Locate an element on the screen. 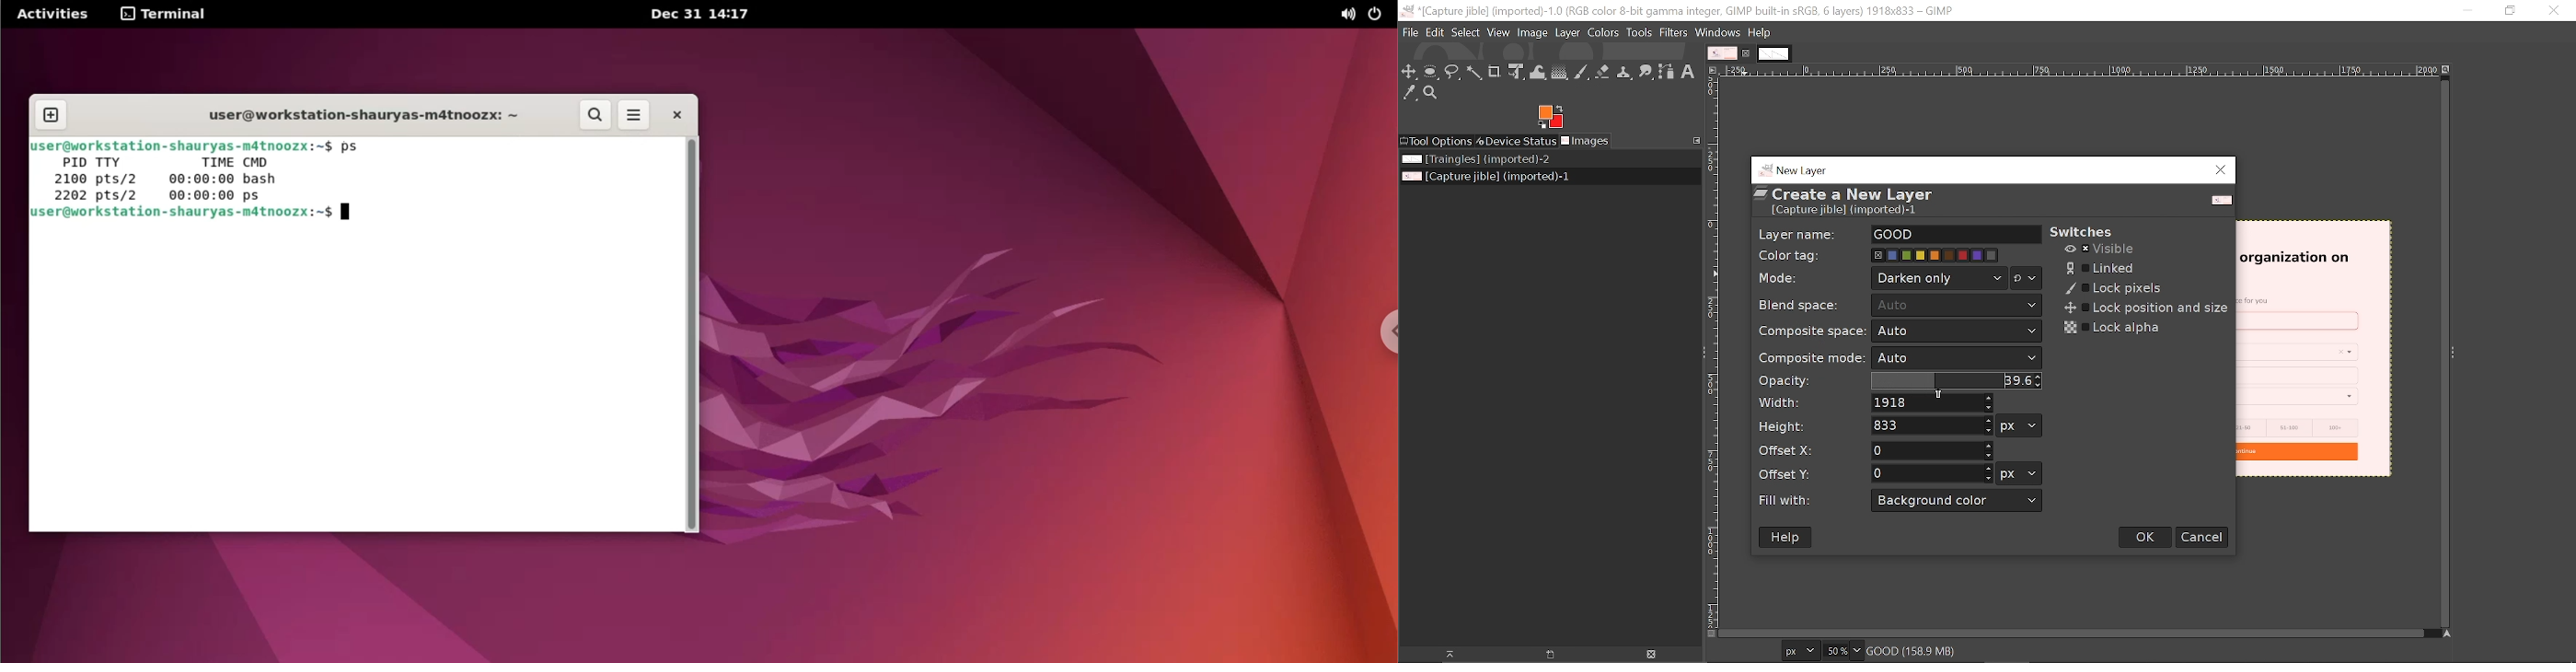 The height and width of the screenshot is (672, 2576). Width is located at coordinates (1934, 403).